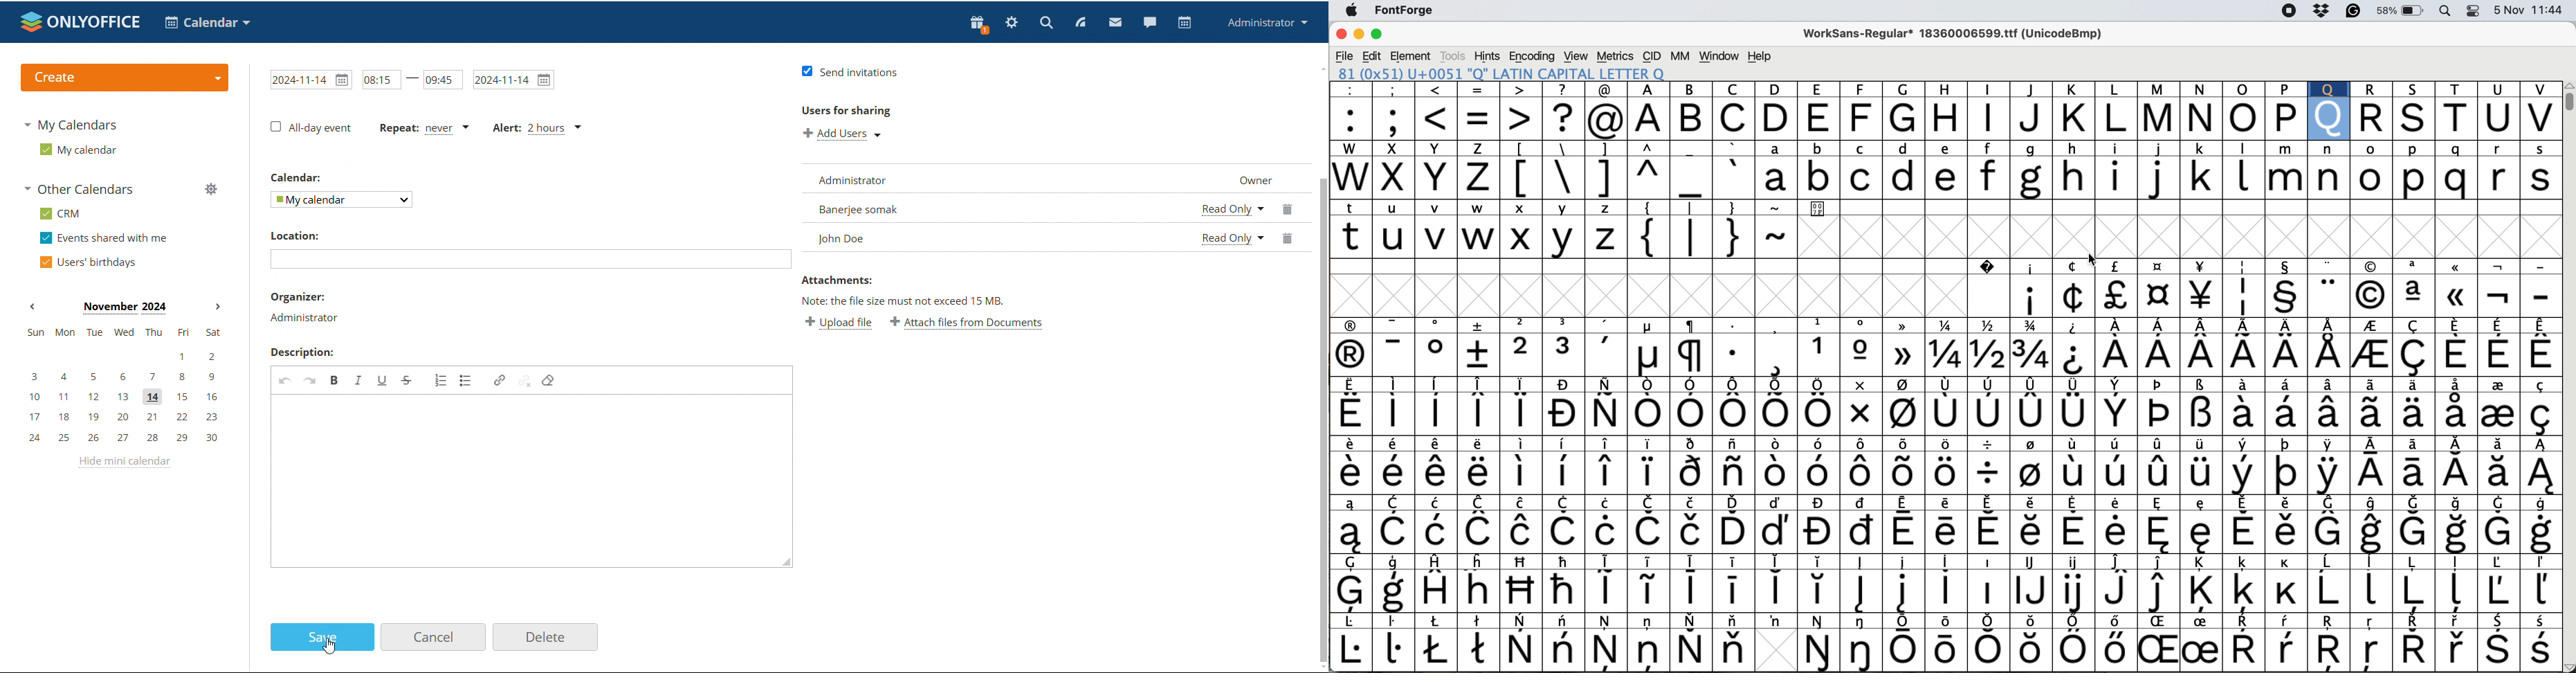  I want to click on other calendars, so click(82, 188).